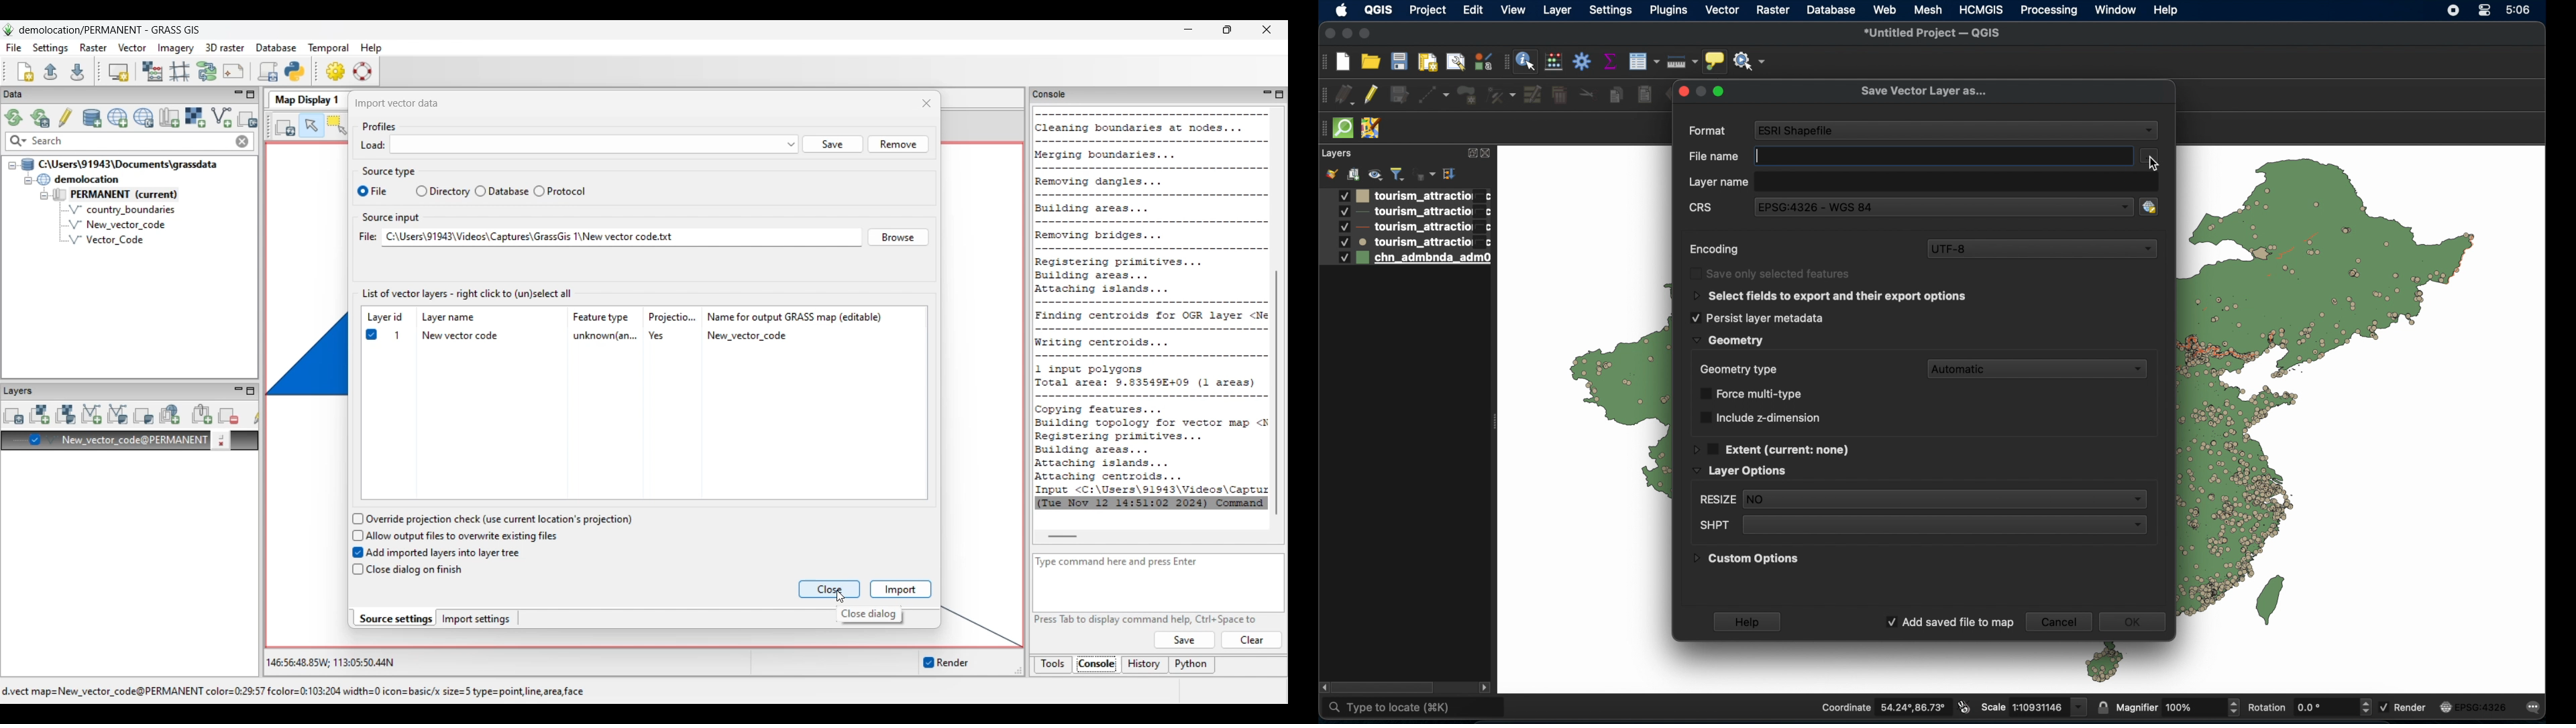  Describe the element at coordinates (1426, 10) in the screenshot. I see `project` at that location.